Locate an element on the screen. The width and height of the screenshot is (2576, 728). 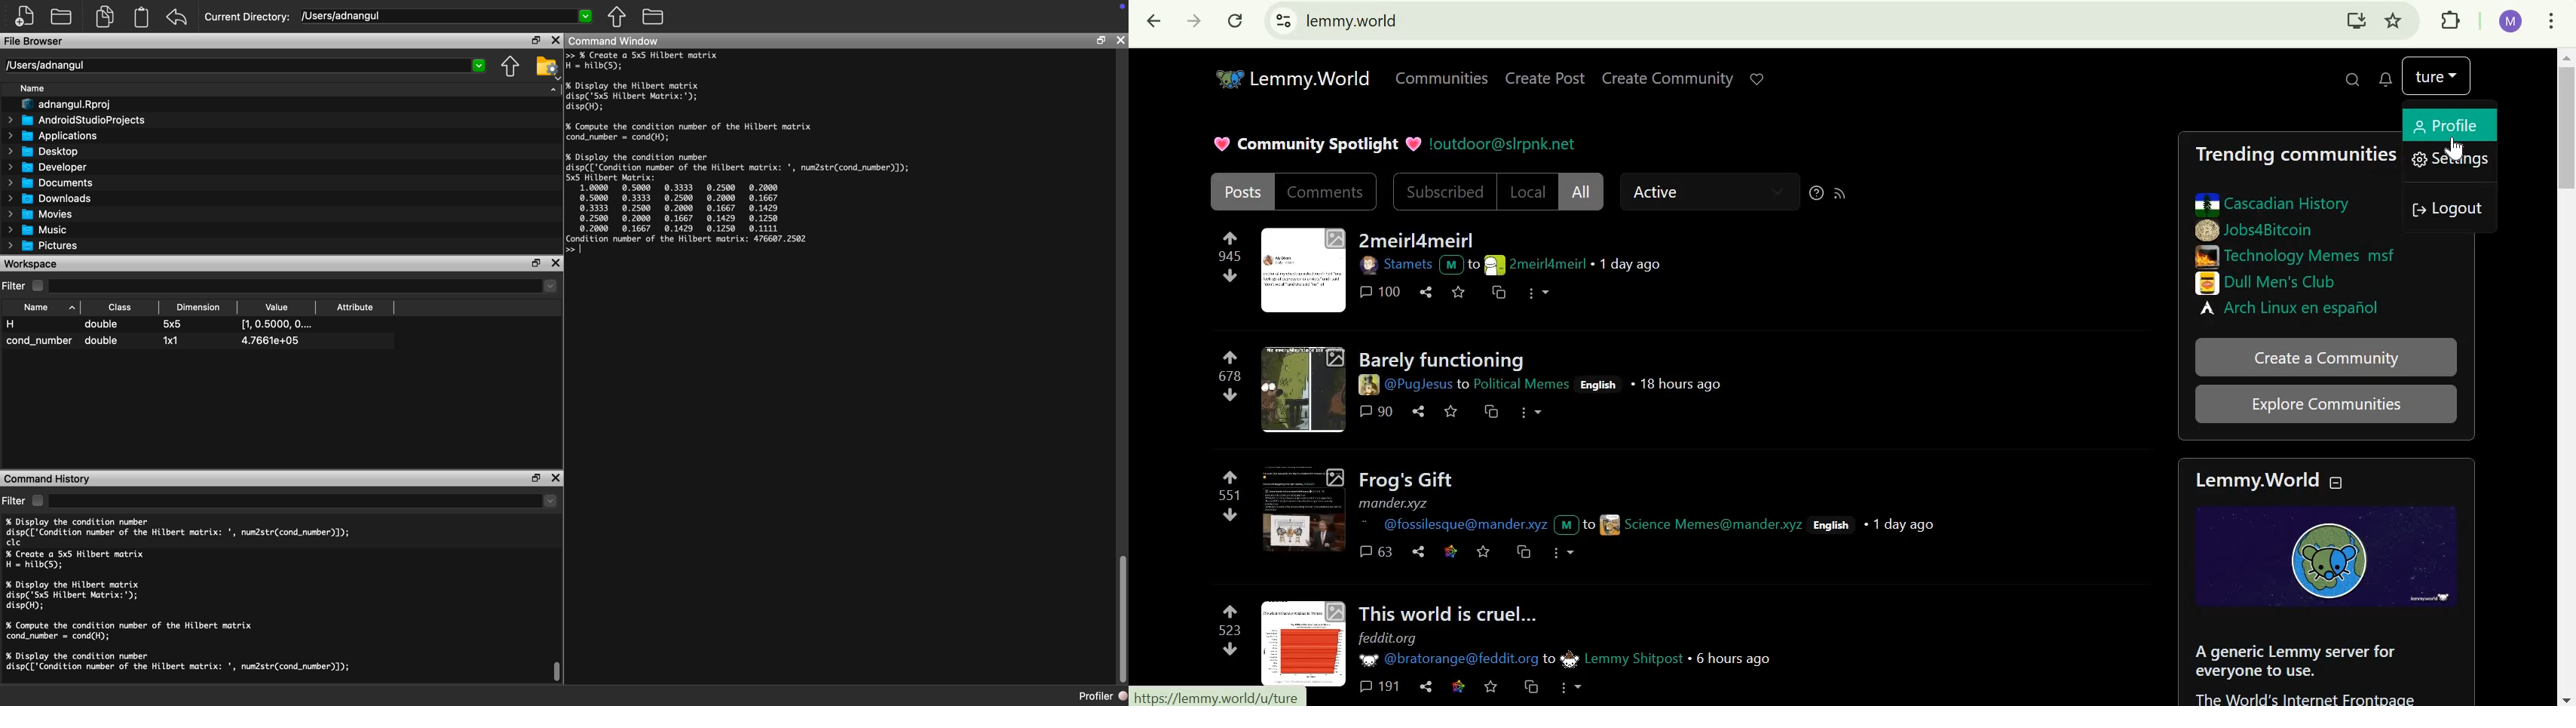
user ID is located at coordinates (1527, 264).